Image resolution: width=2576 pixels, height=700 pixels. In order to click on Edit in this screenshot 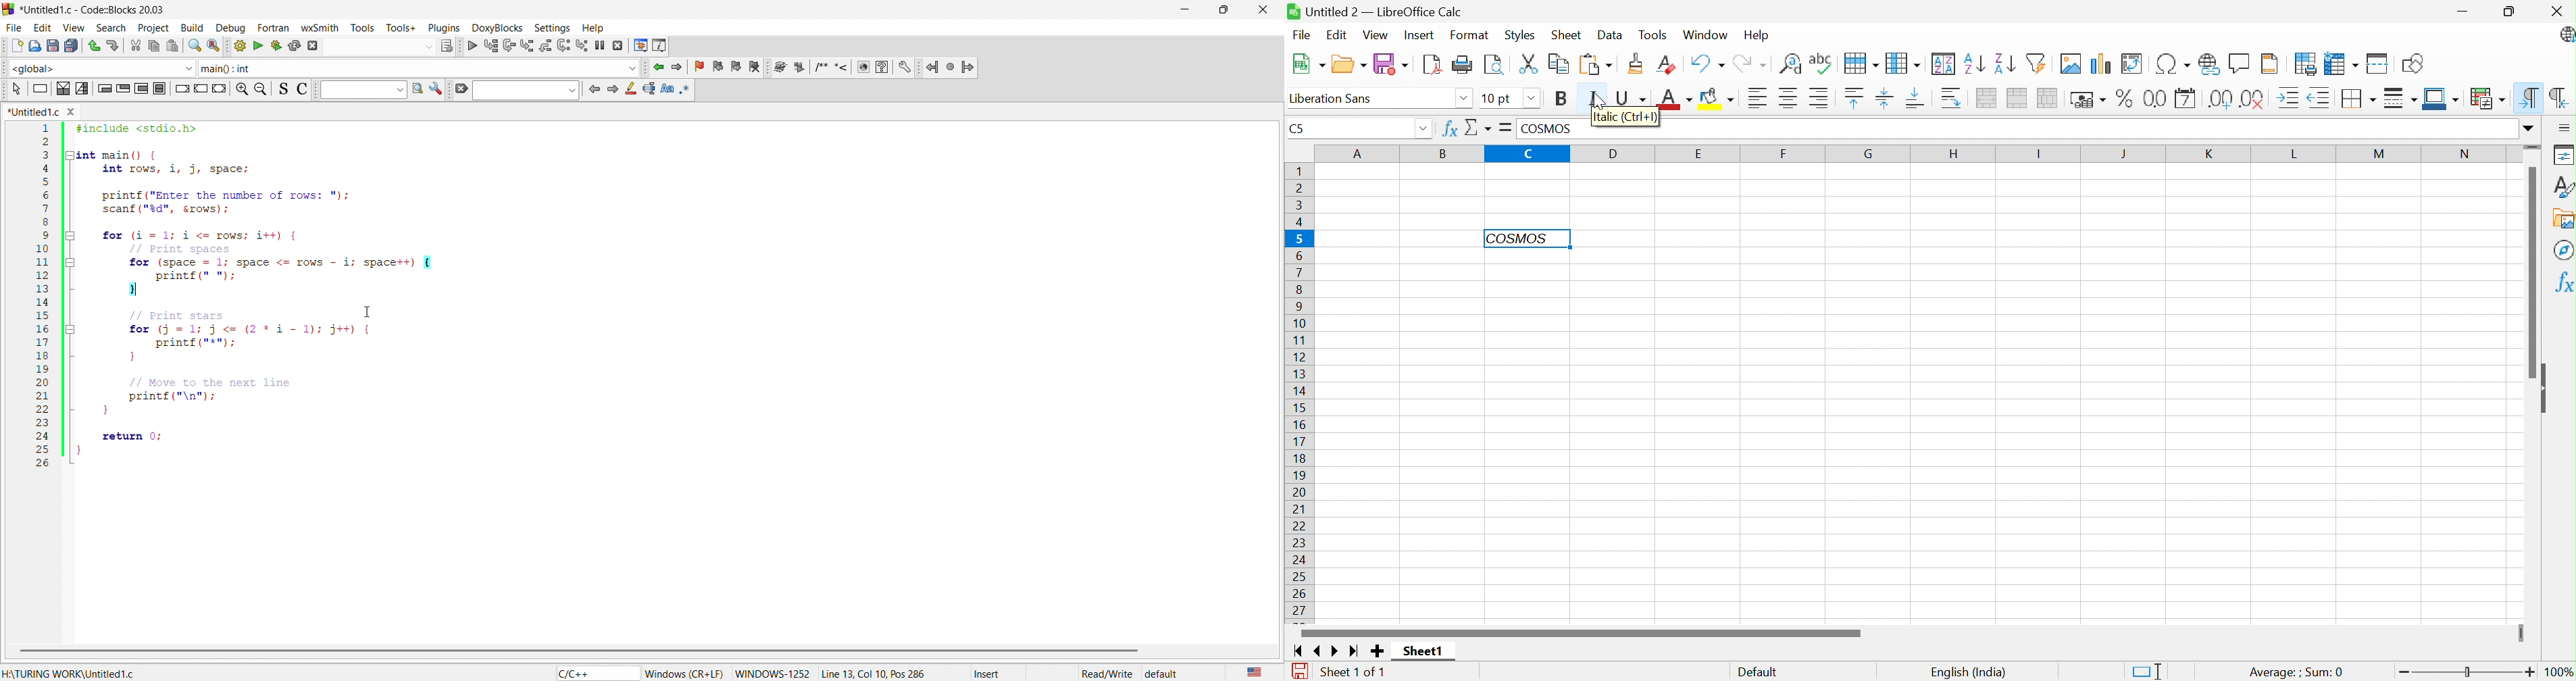, I will do `click(1336, 34)`.